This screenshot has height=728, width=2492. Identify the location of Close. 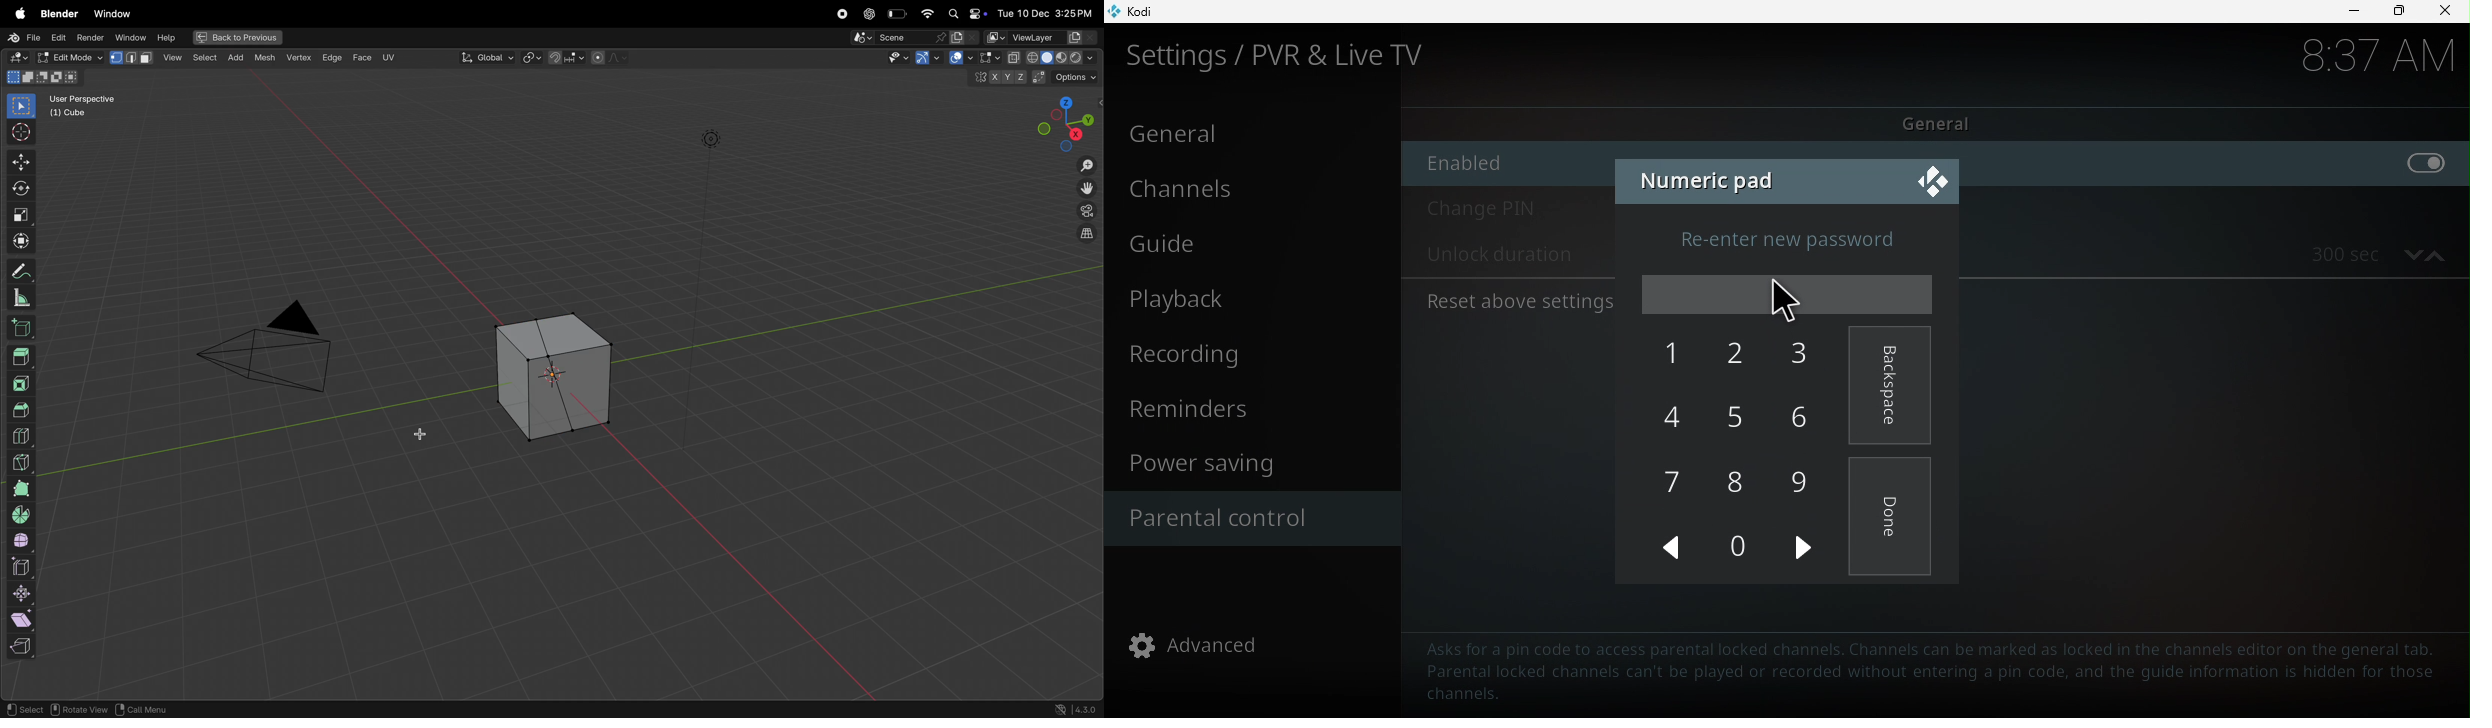
(1929, 181).